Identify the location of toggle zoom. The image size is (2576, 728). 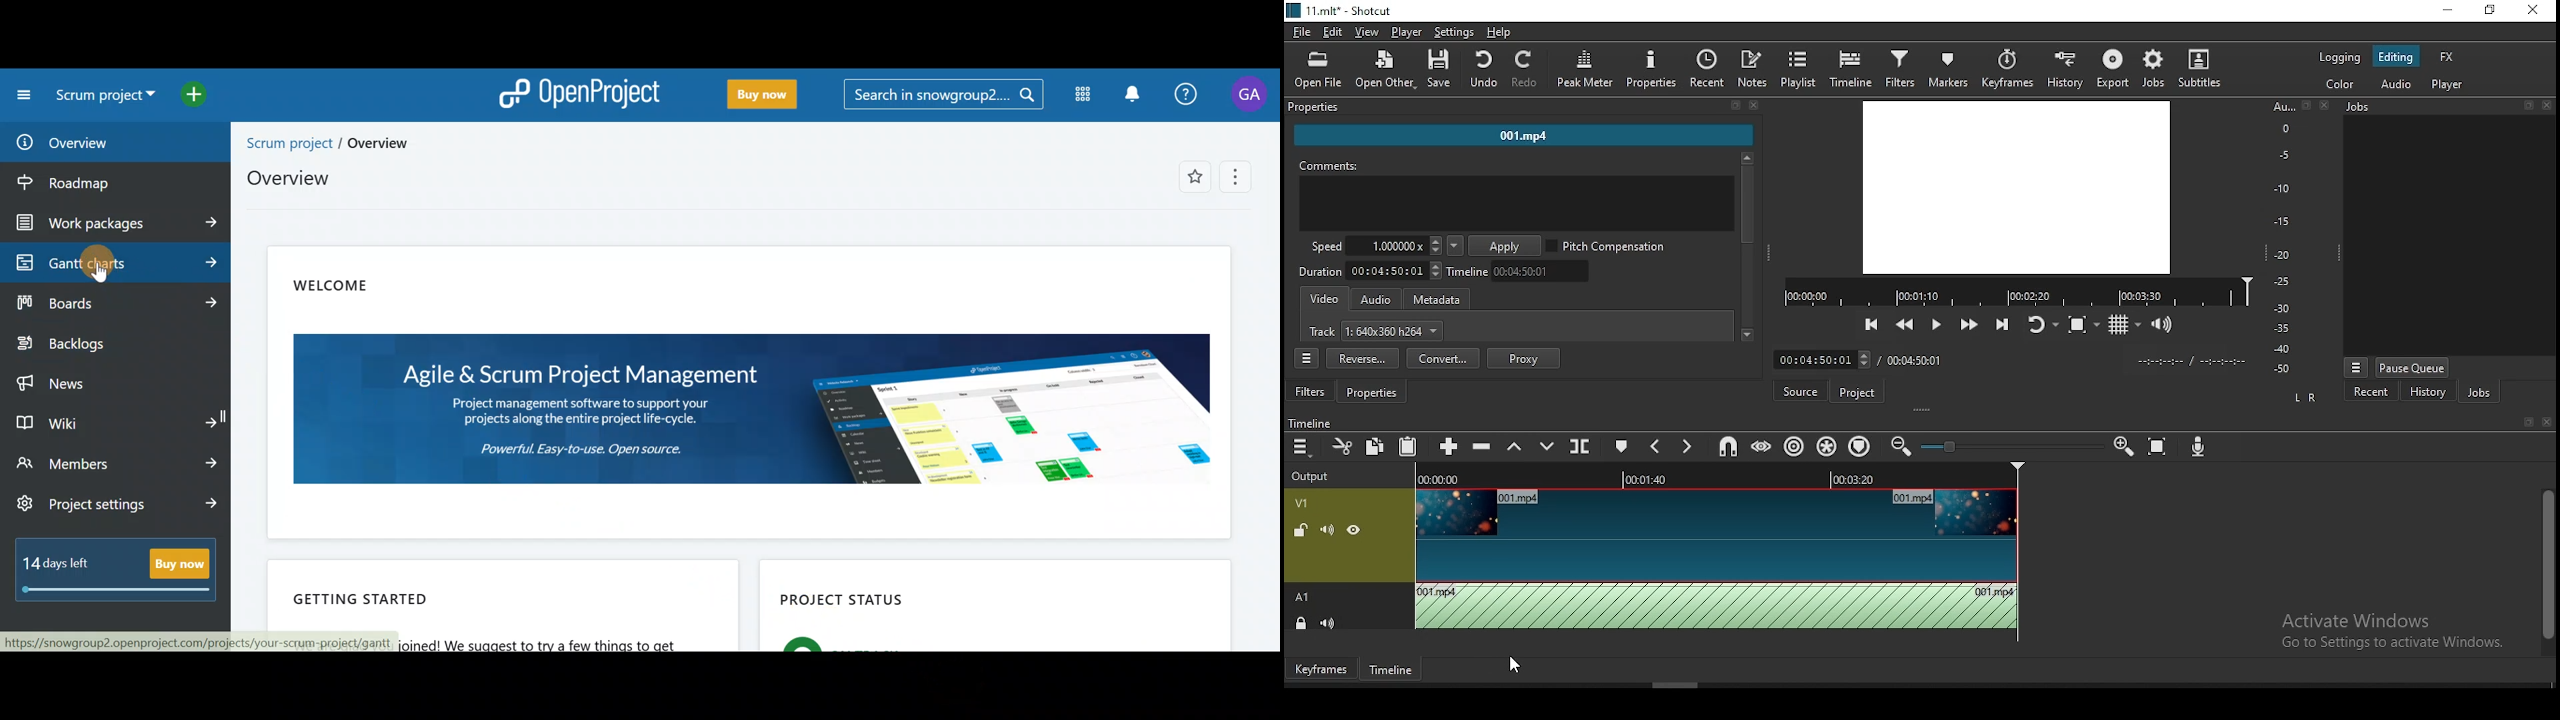
(2085, 322).